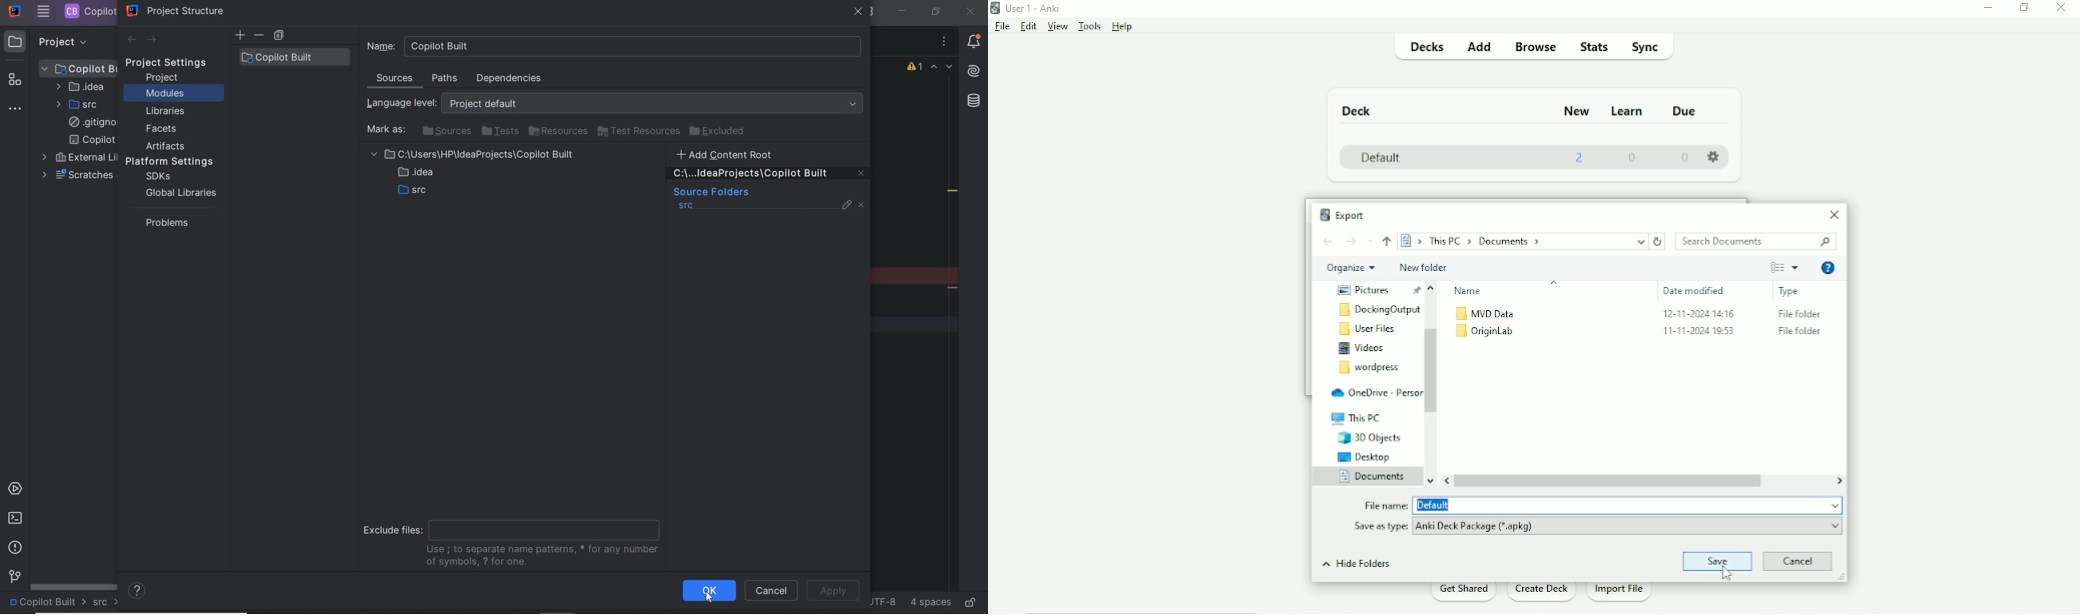 Image resolution: width=2100 pixels, height=616 pixels. I want to click on Organize, so click(1352, 268).